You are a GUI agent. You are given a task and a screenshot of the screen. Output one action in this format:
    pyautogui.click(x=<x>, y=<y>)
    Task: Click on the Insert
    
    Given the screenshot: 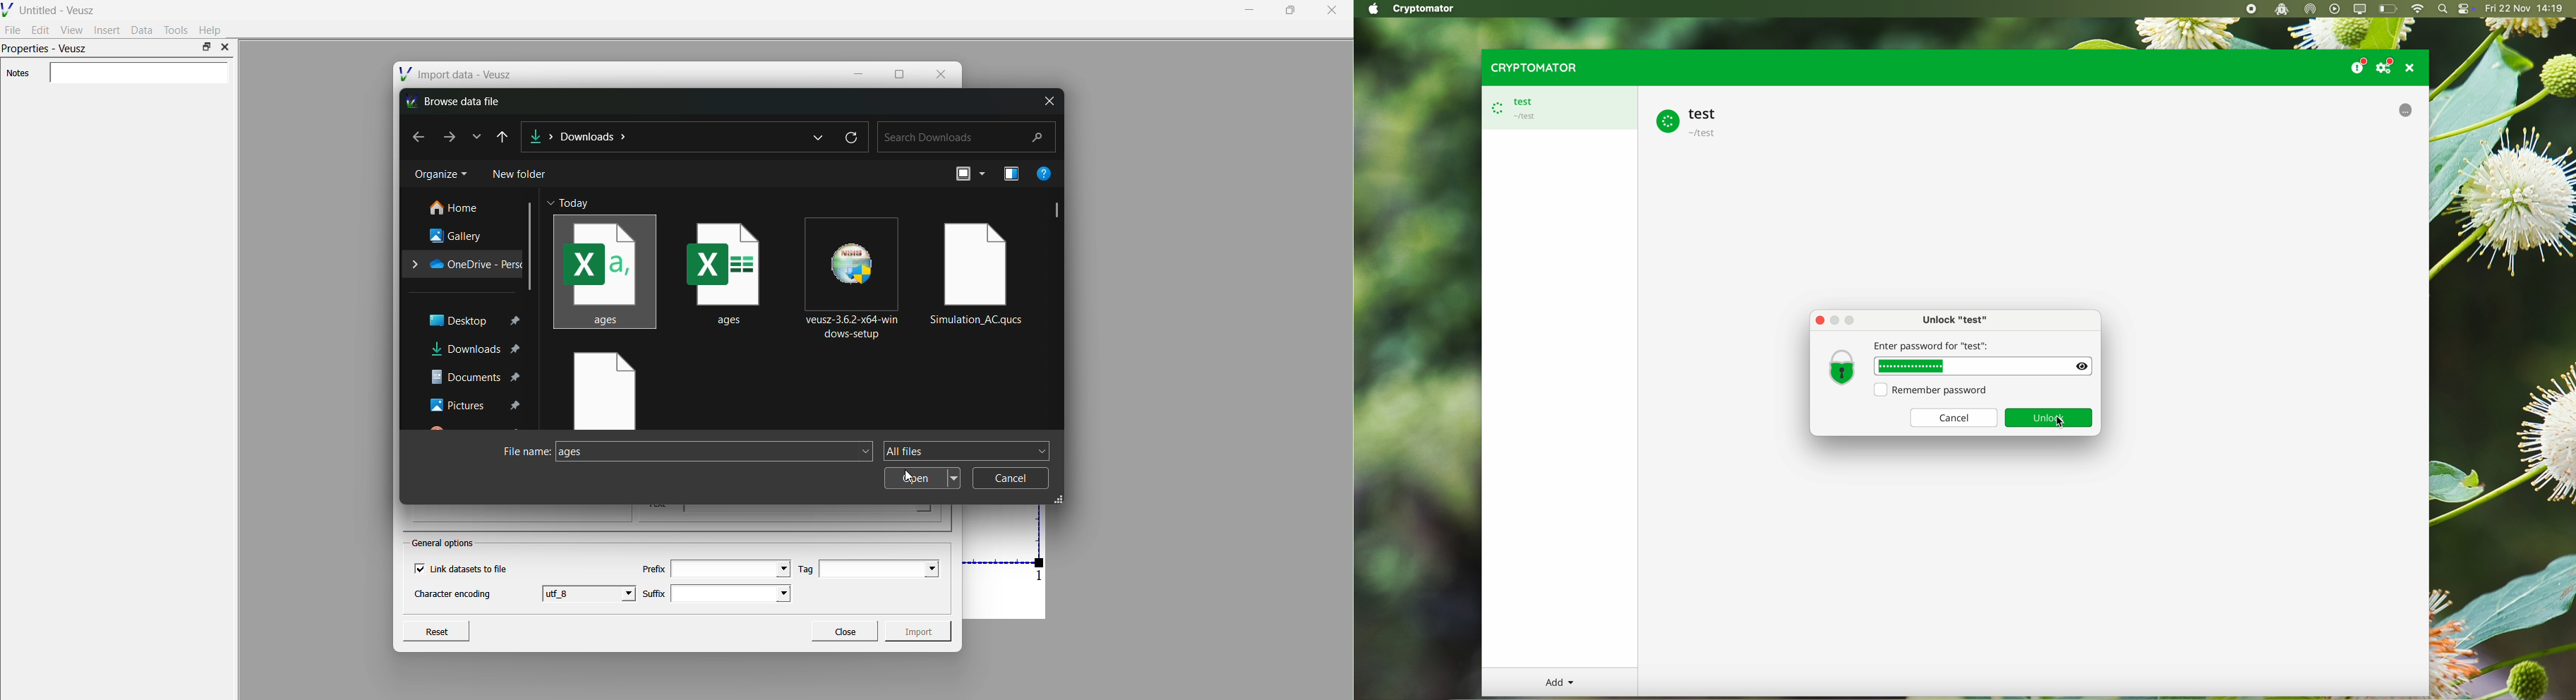 What is the action you would take?
    pyautogui.click(x=107, y=30)
    